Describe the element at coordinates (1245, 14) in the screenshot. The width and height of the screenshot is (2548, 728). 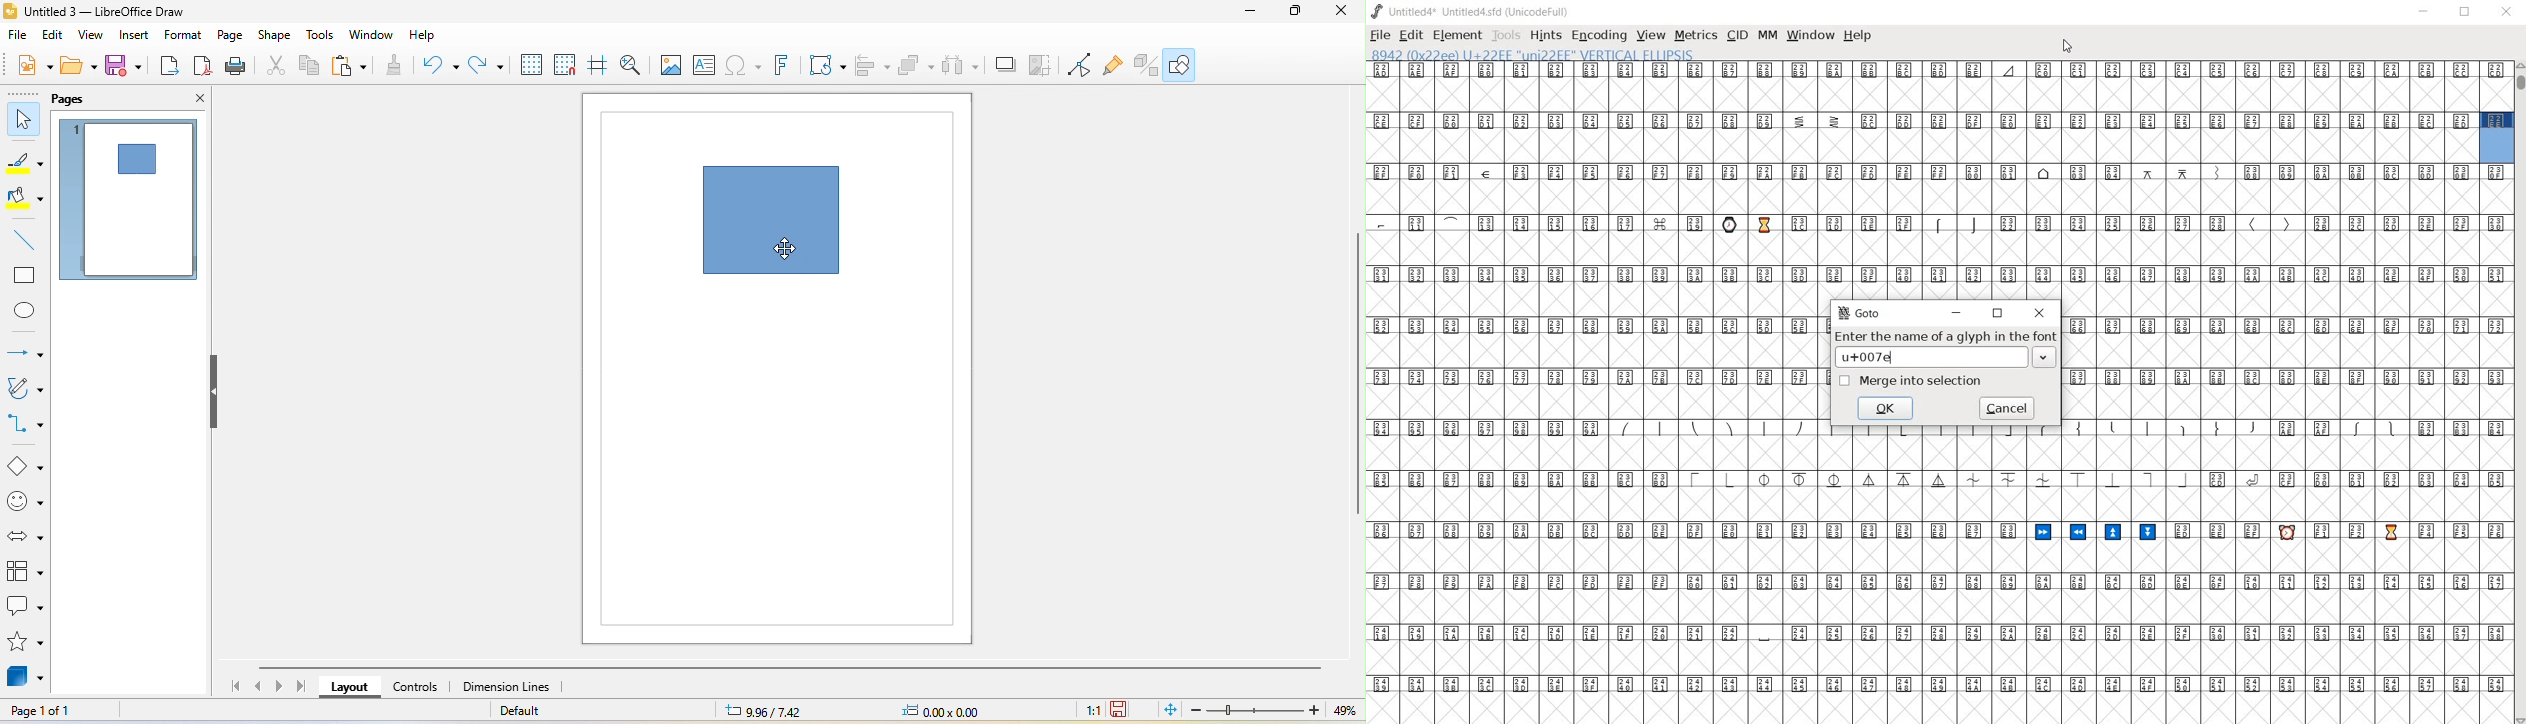
I see `minimze` at that location.